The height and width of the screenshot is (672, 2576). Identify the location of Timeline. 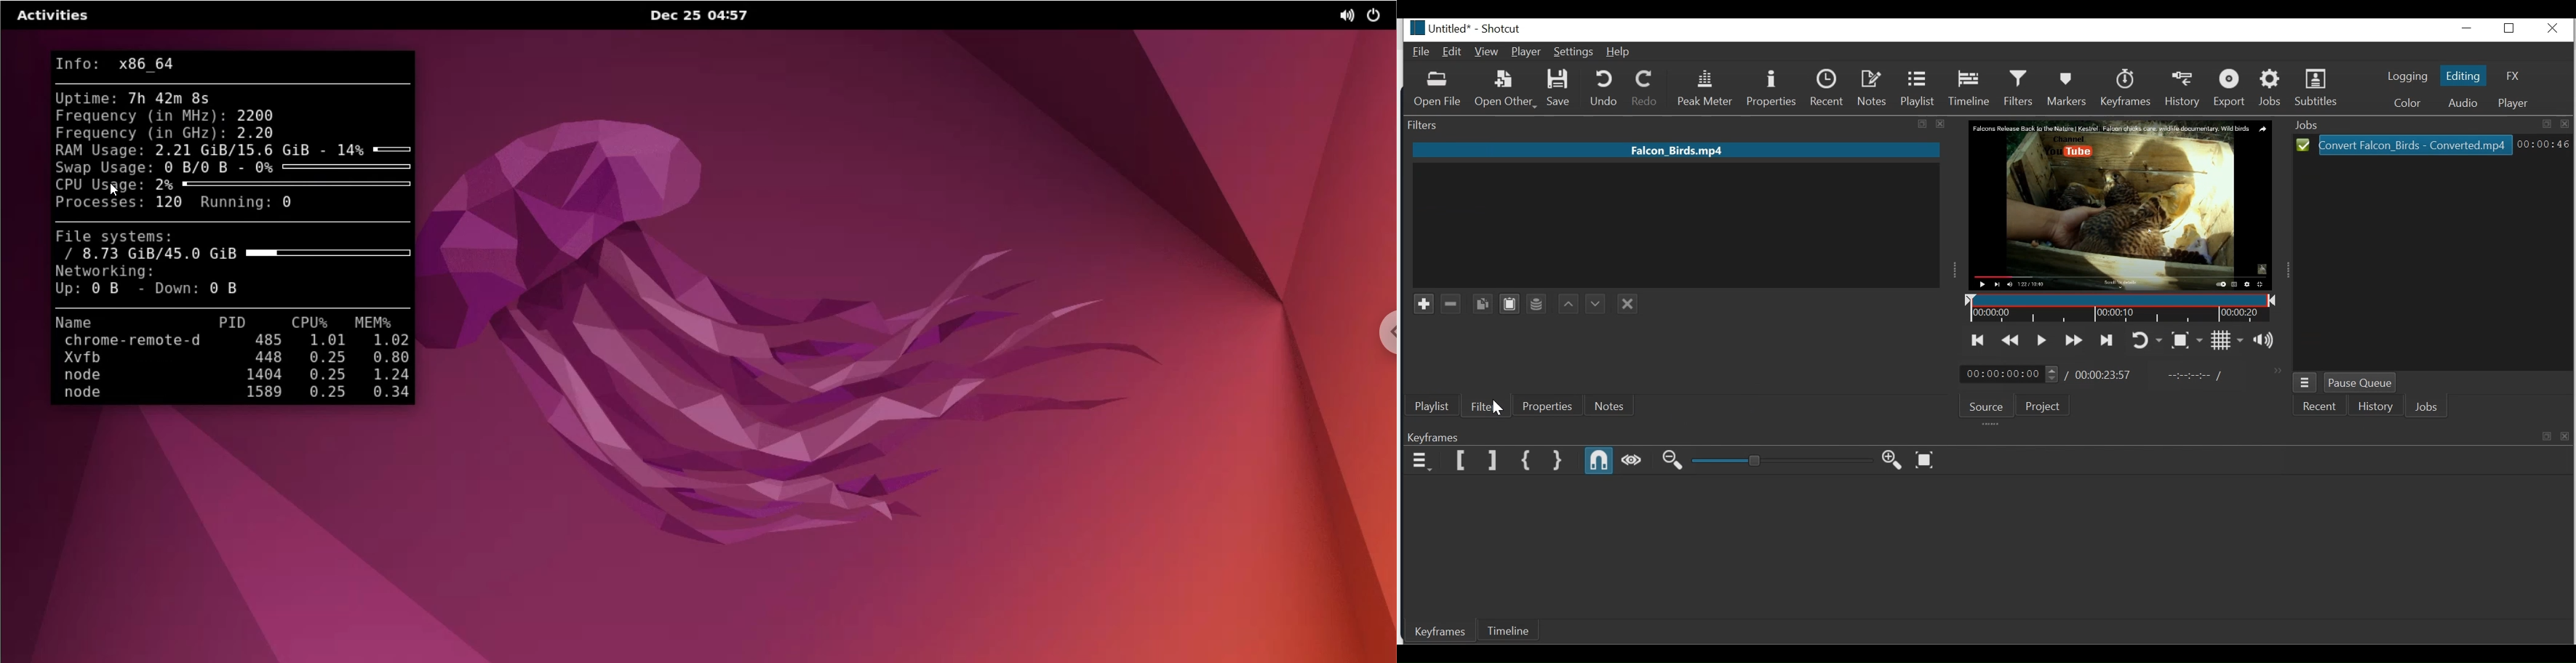
(1970, 86).